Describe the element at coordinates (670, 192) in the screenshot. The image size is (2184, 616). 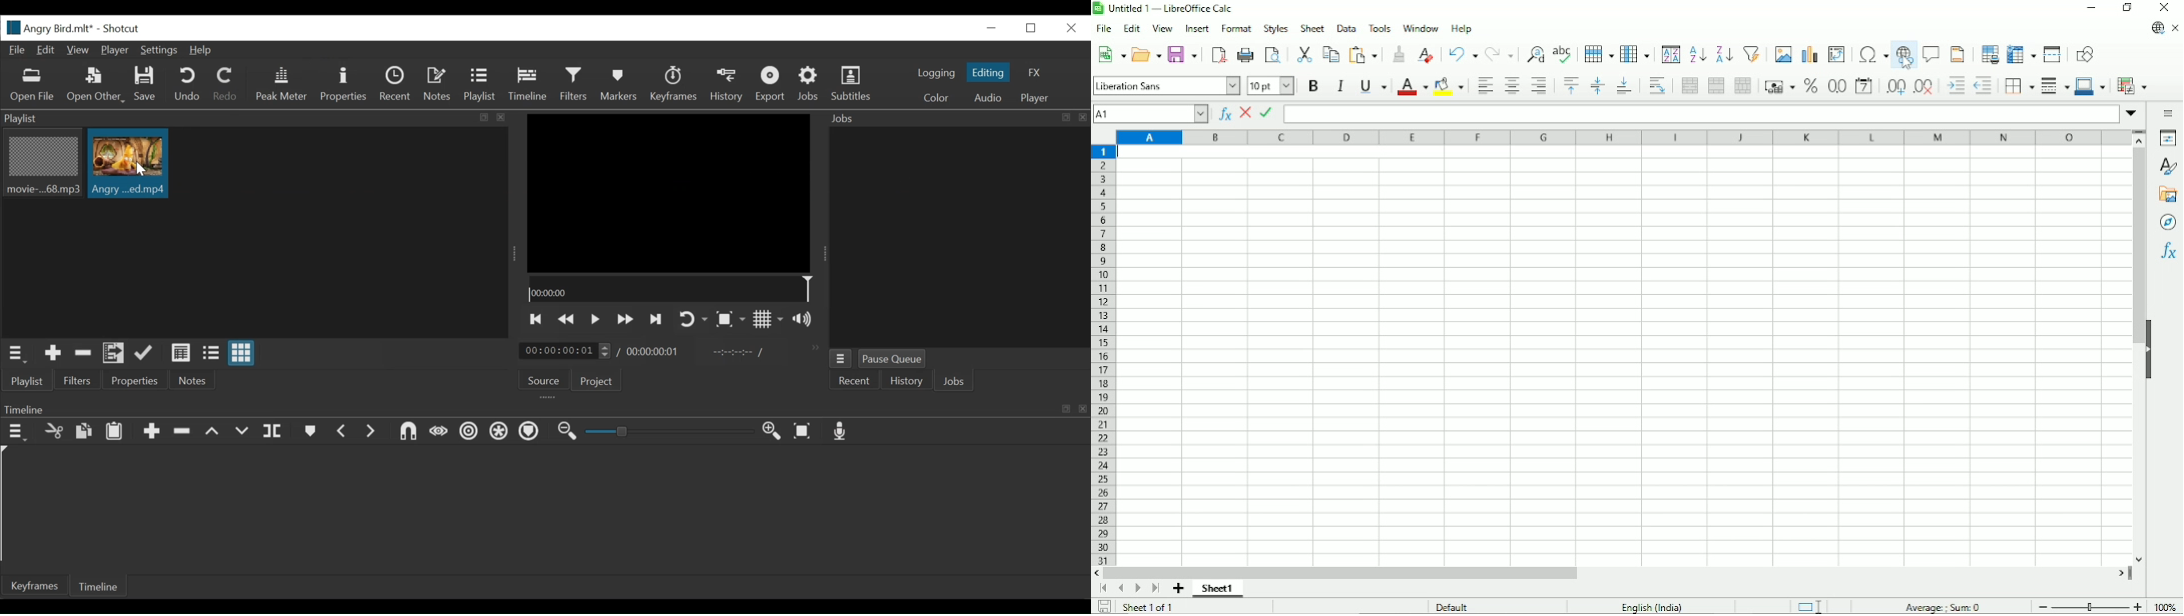
I see `Media Viewer` at that location.